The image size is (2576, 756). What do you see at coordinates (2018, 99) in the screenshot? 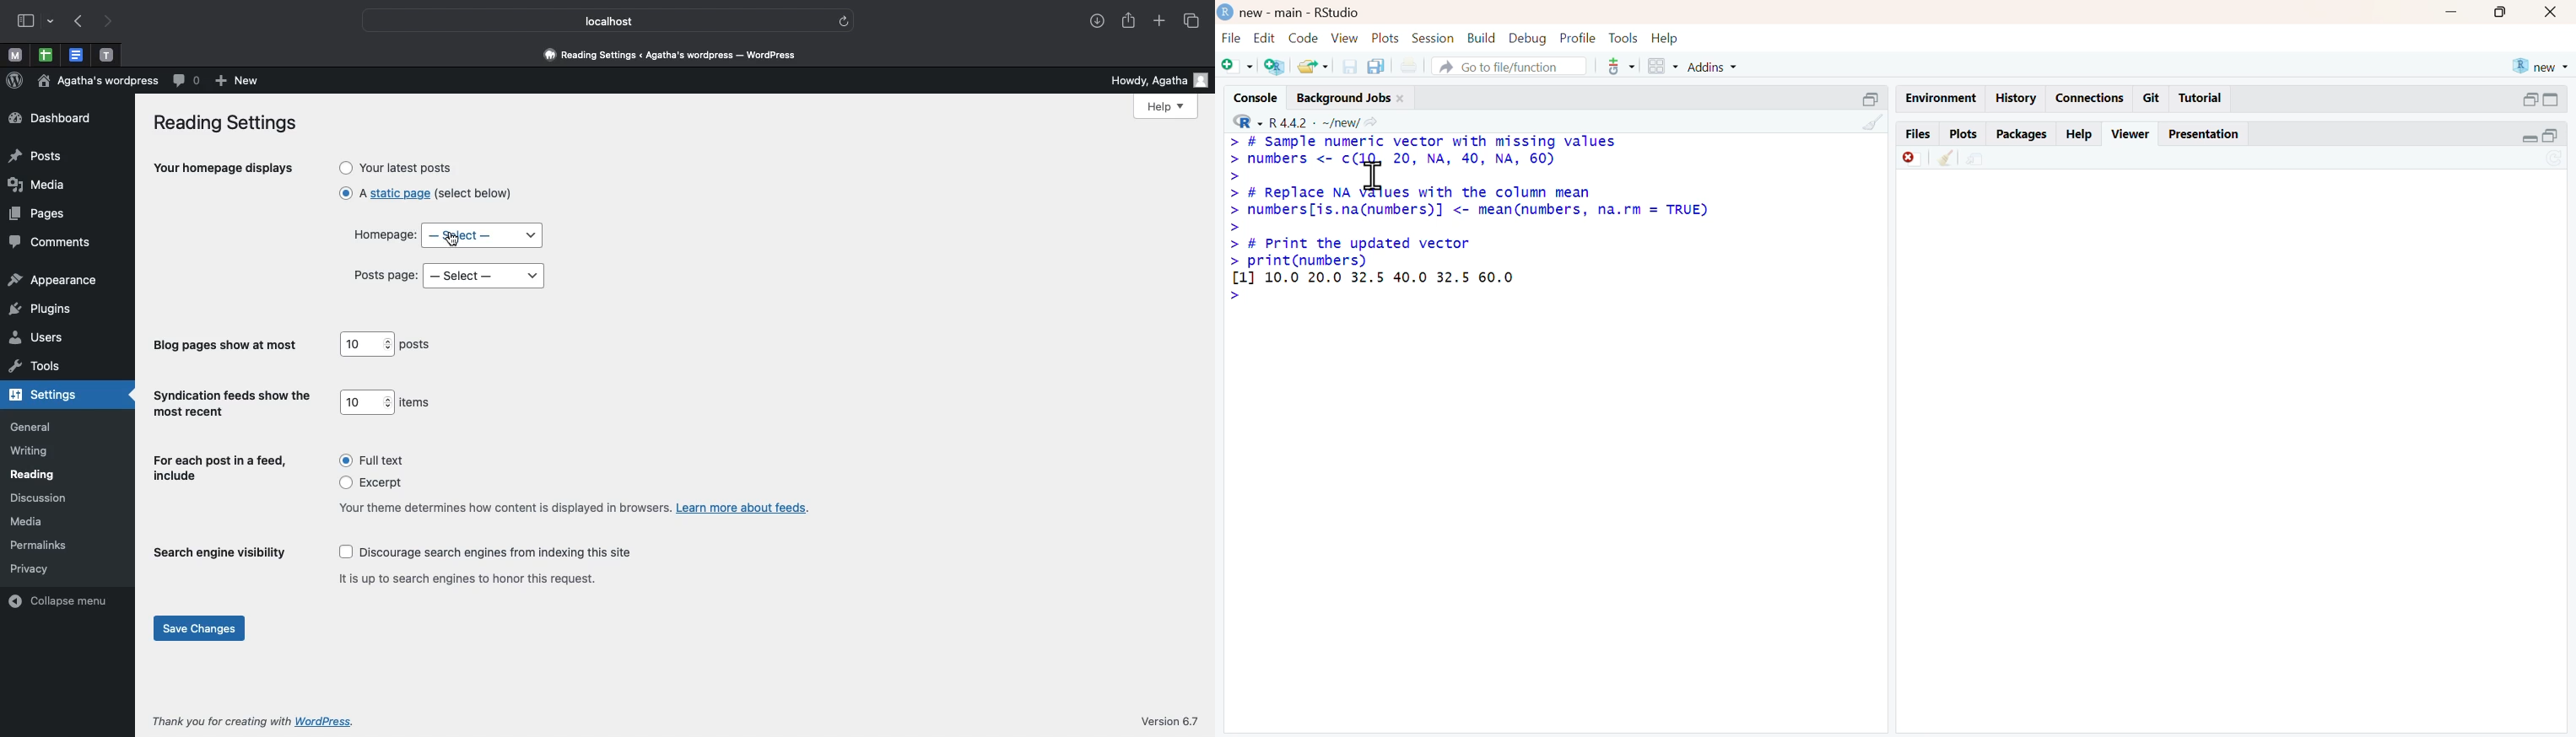
I see `history` at bounding box center [2018, 99].